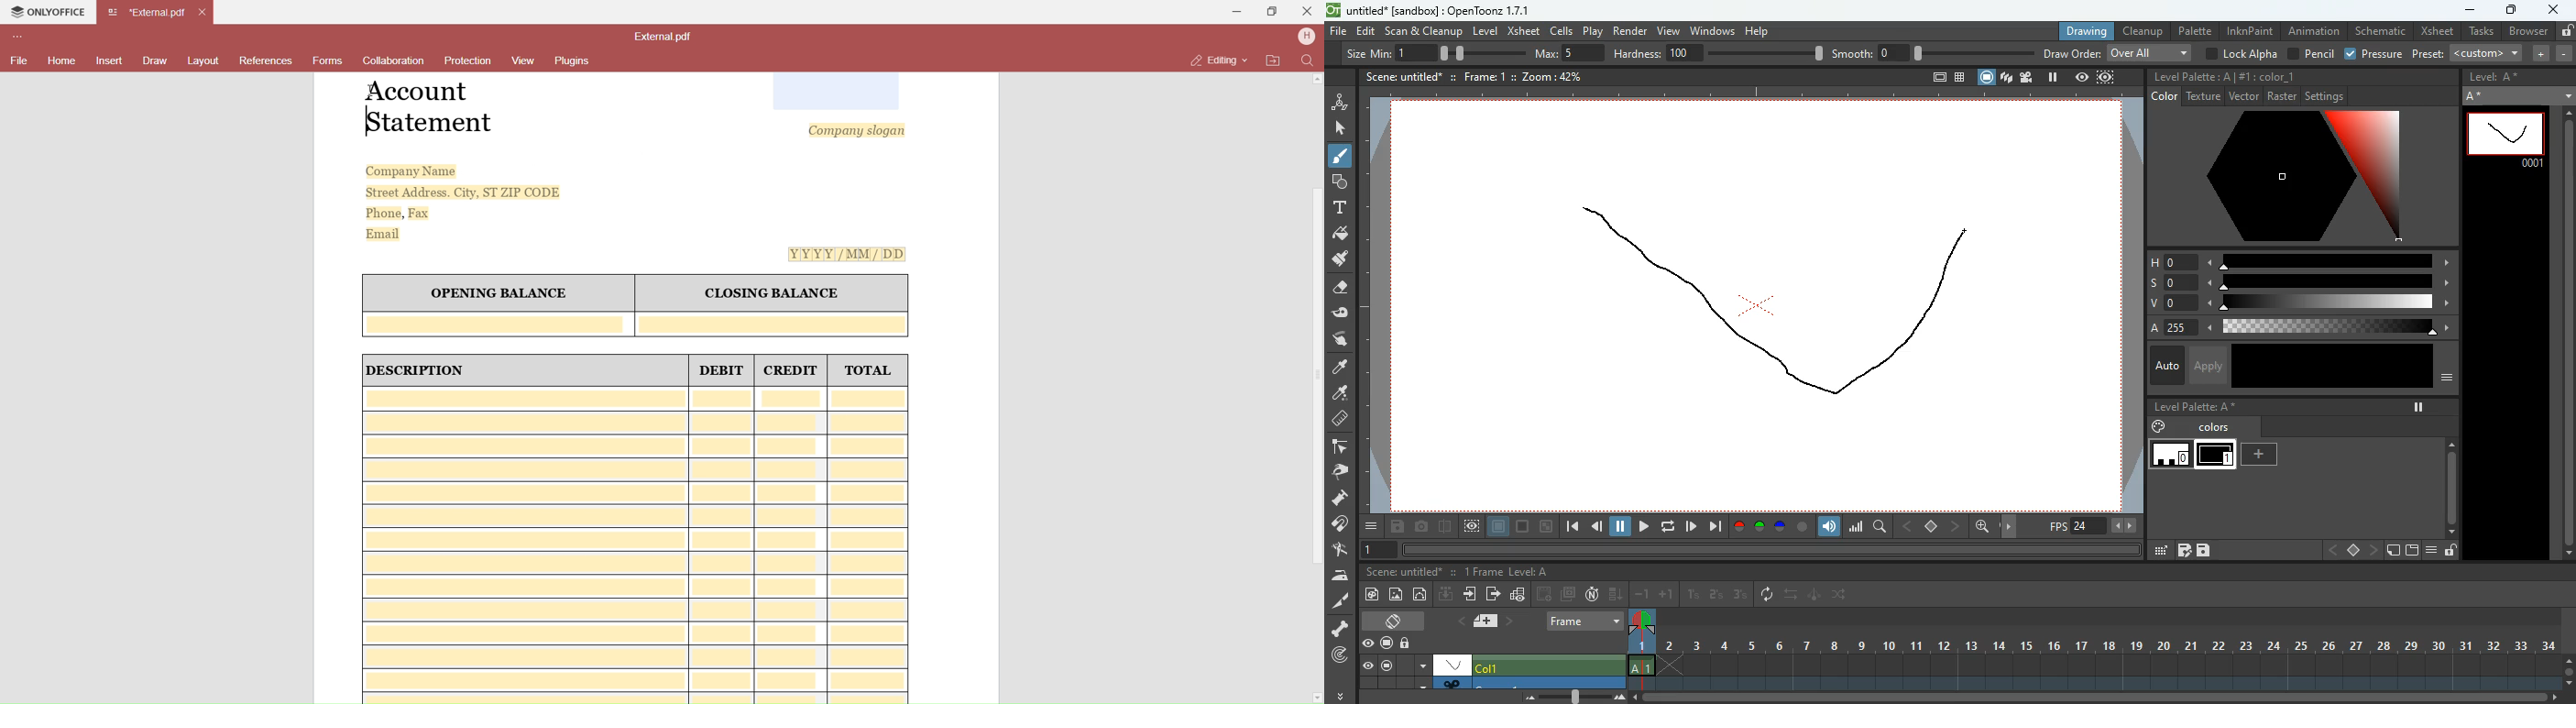  I want to click on vertical scale, so click(1376, 310).